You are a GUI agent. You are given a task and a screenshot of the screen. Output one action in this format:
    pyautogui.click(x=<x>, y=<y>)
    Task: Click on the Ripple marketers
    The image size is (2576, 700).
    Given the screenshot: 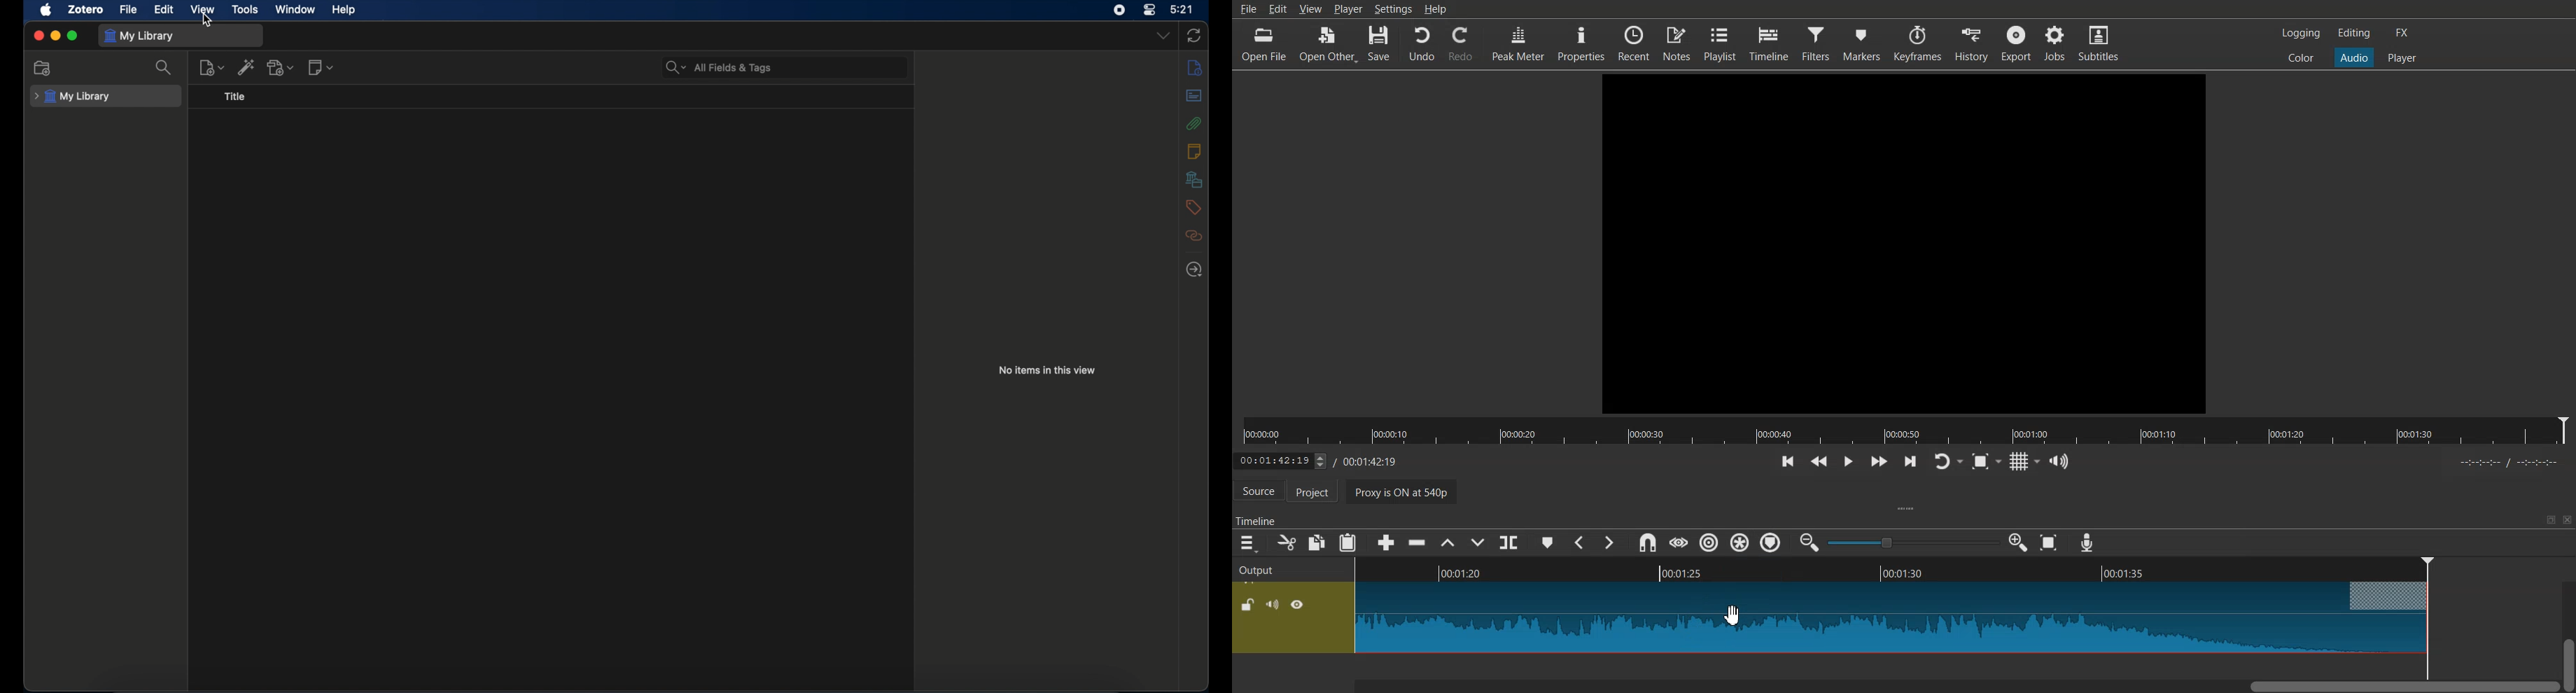 What is the action you would take?
    pyautogui.click(x=1771, y=543)
    